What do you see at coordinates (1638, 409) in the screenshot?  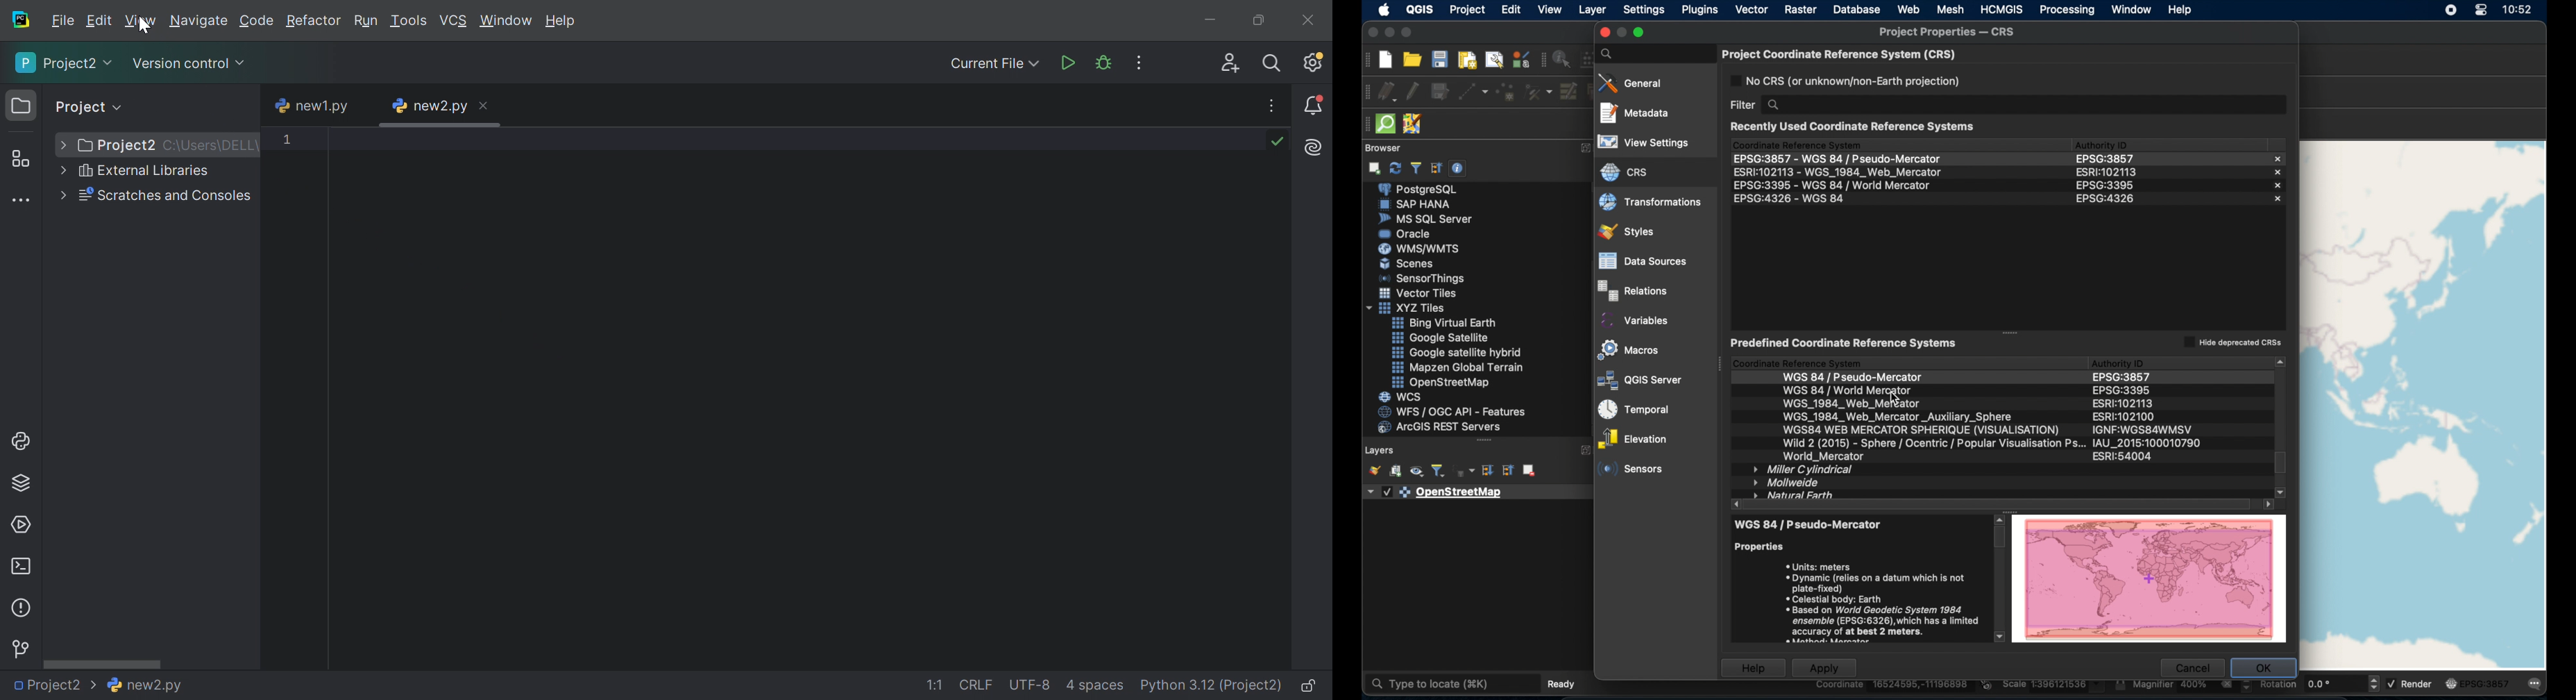 I see `temporal` at bounding box center [1638, 409].